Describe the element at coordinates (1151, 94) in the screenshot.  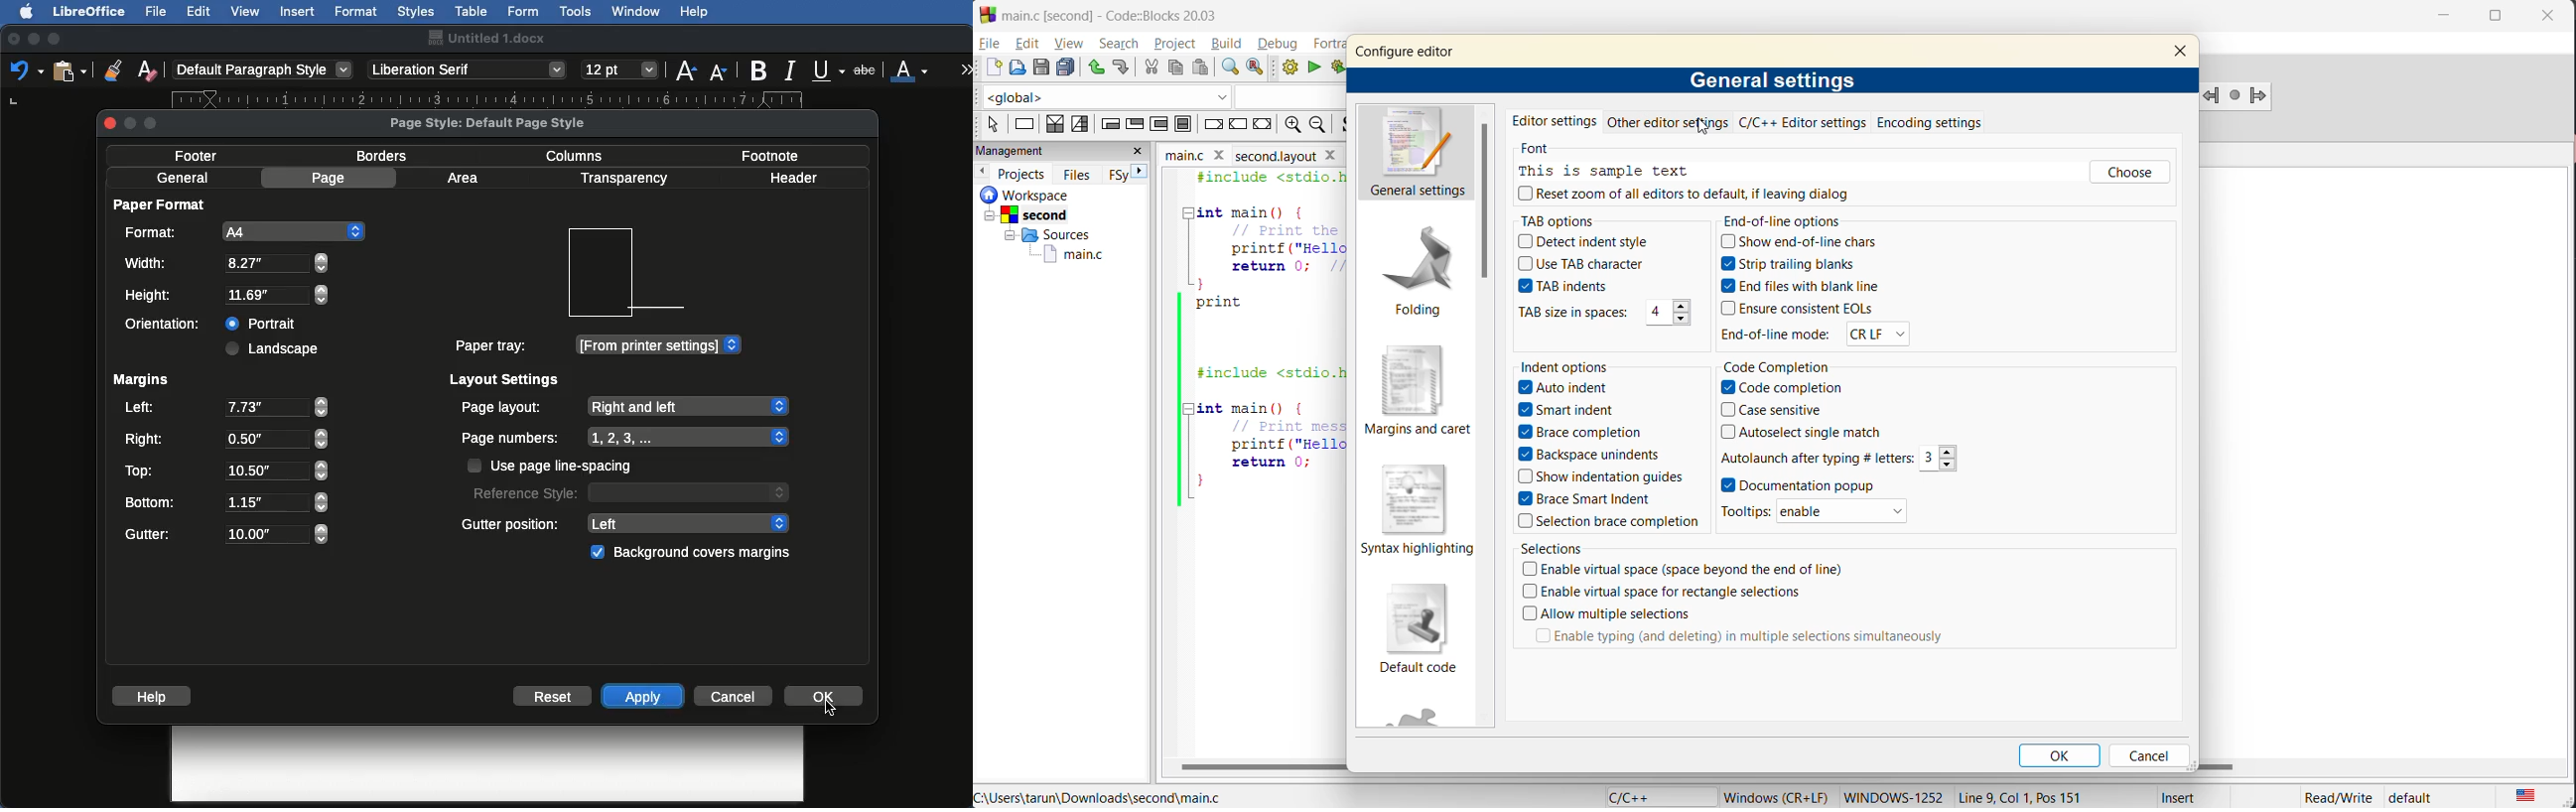
I see `code completion compiler` at that location.